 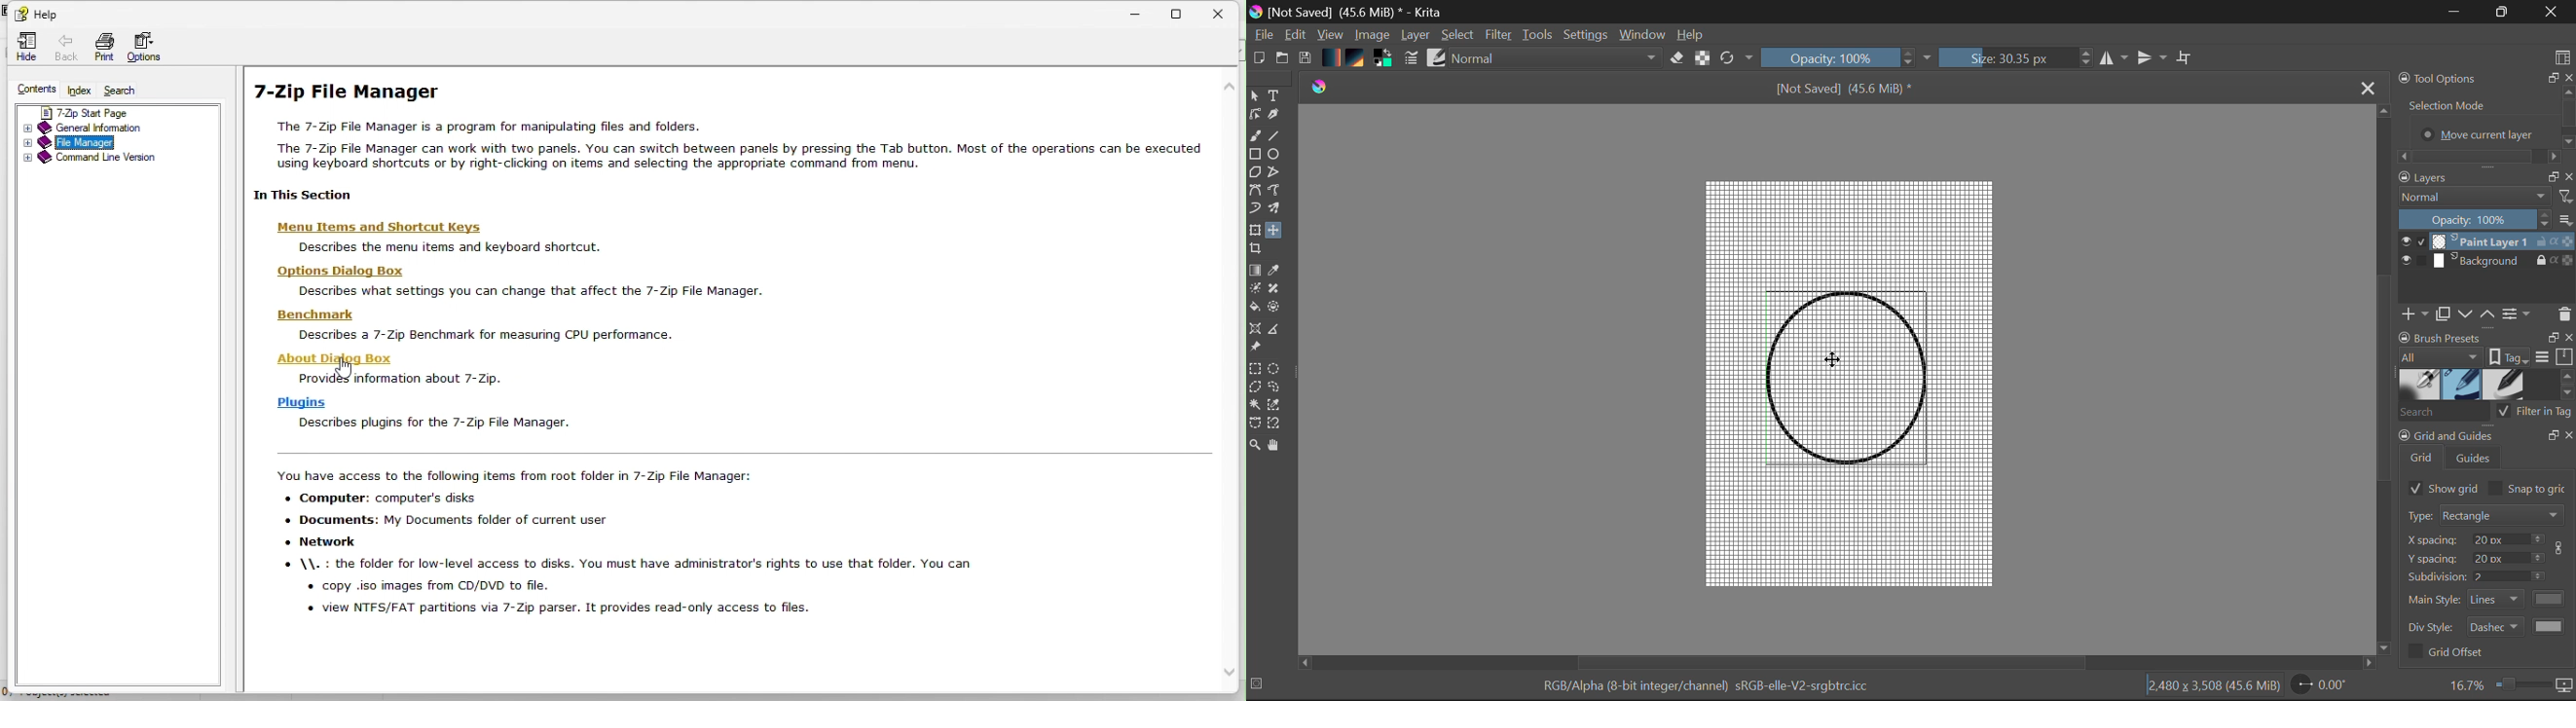 I want to click on Rectangle, so click(x=1254, y=154).